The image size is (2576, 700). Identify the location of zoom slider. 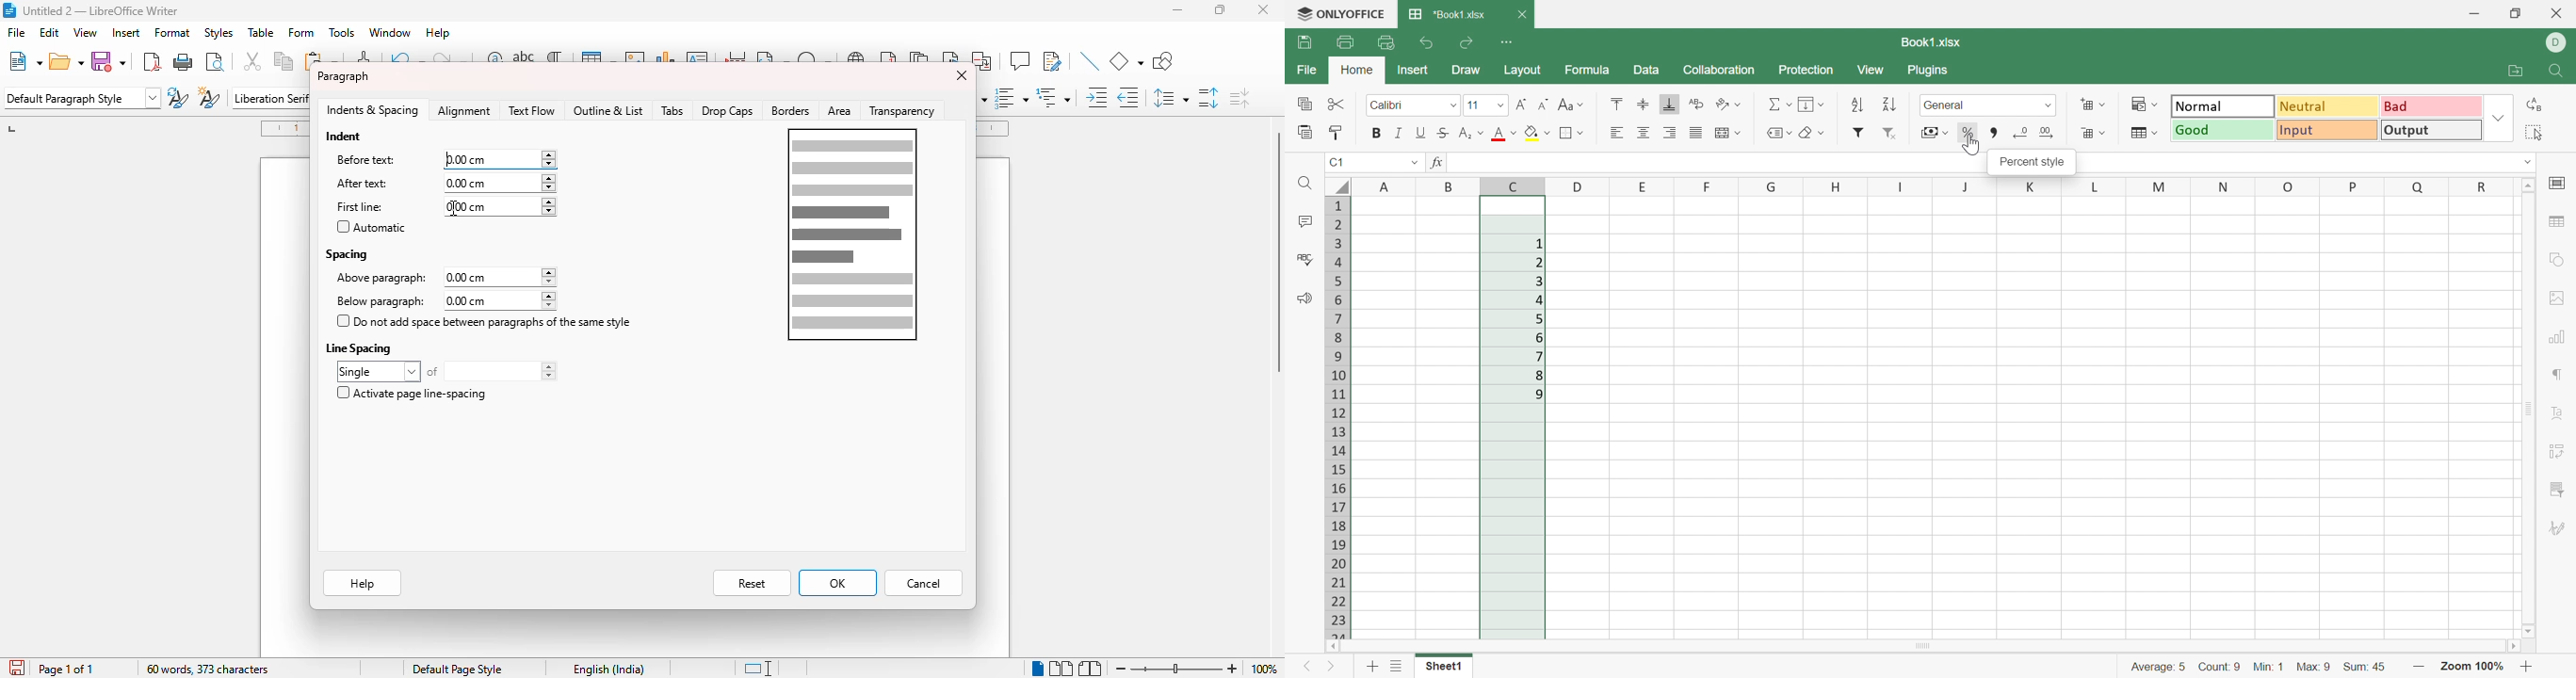
(1177, 669).